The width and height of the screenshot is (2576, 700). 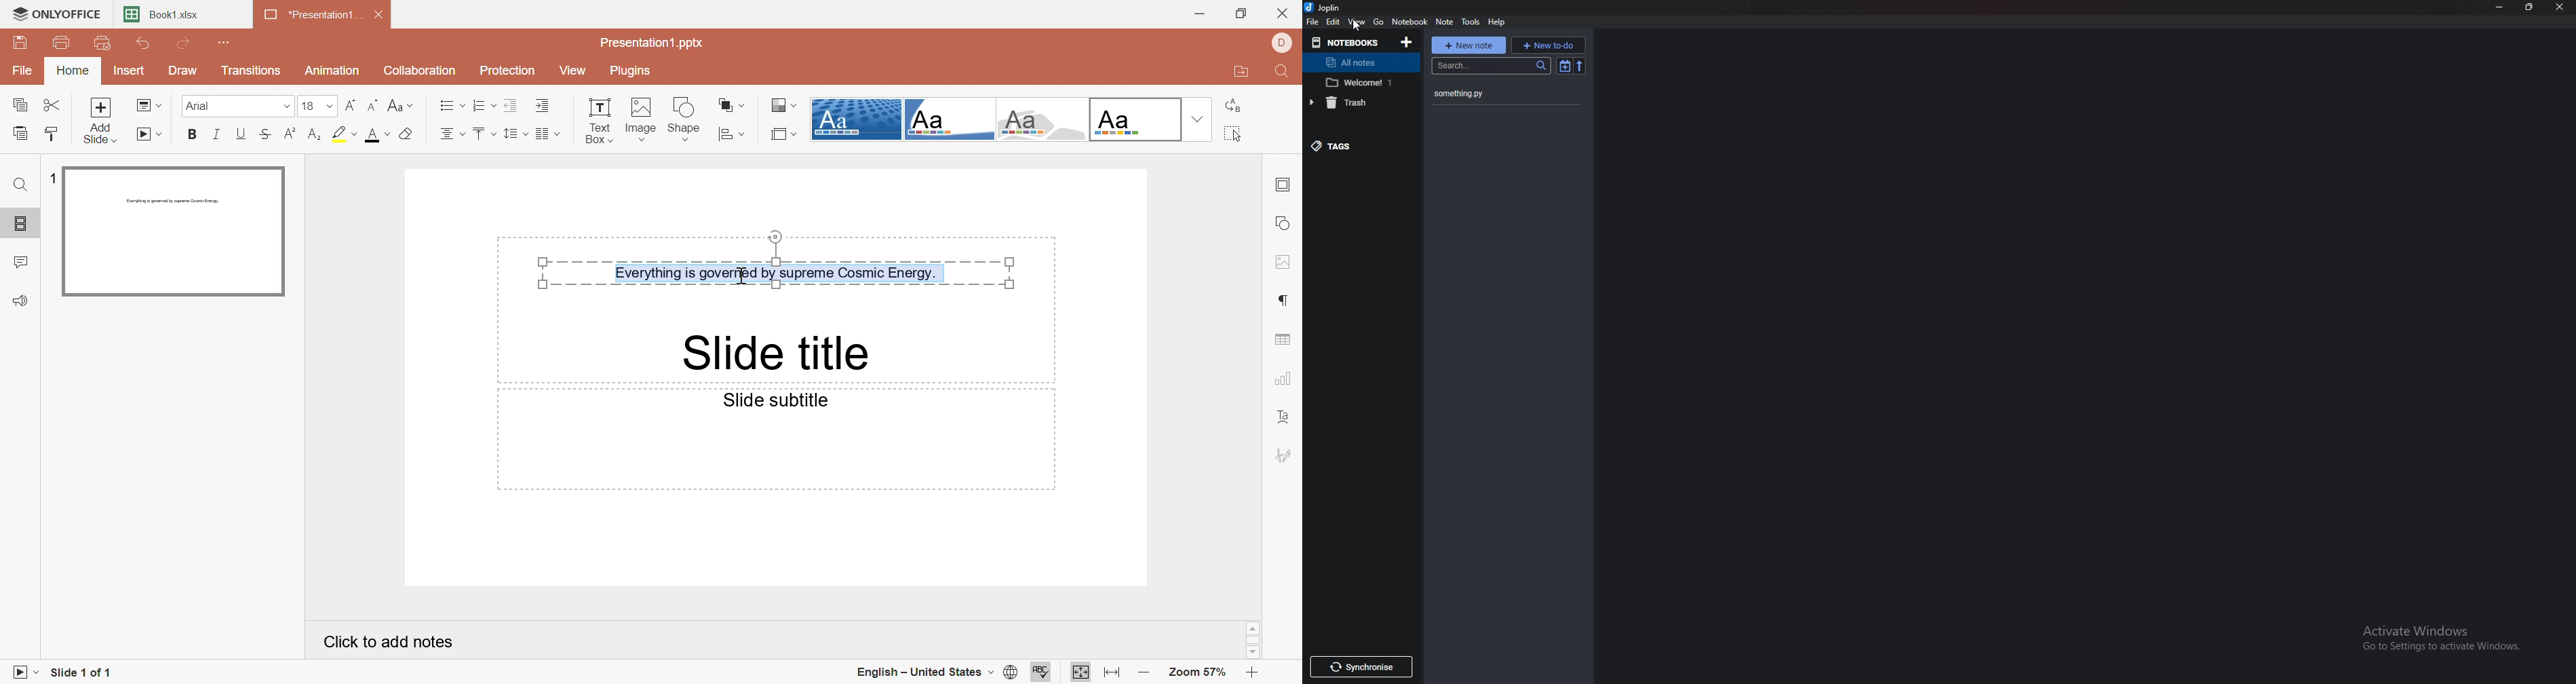 What do you see at coordinates (230, 43) in the screenshot?
I see `Customize Quick Access Toolbar` at bounding box center [230, 43].